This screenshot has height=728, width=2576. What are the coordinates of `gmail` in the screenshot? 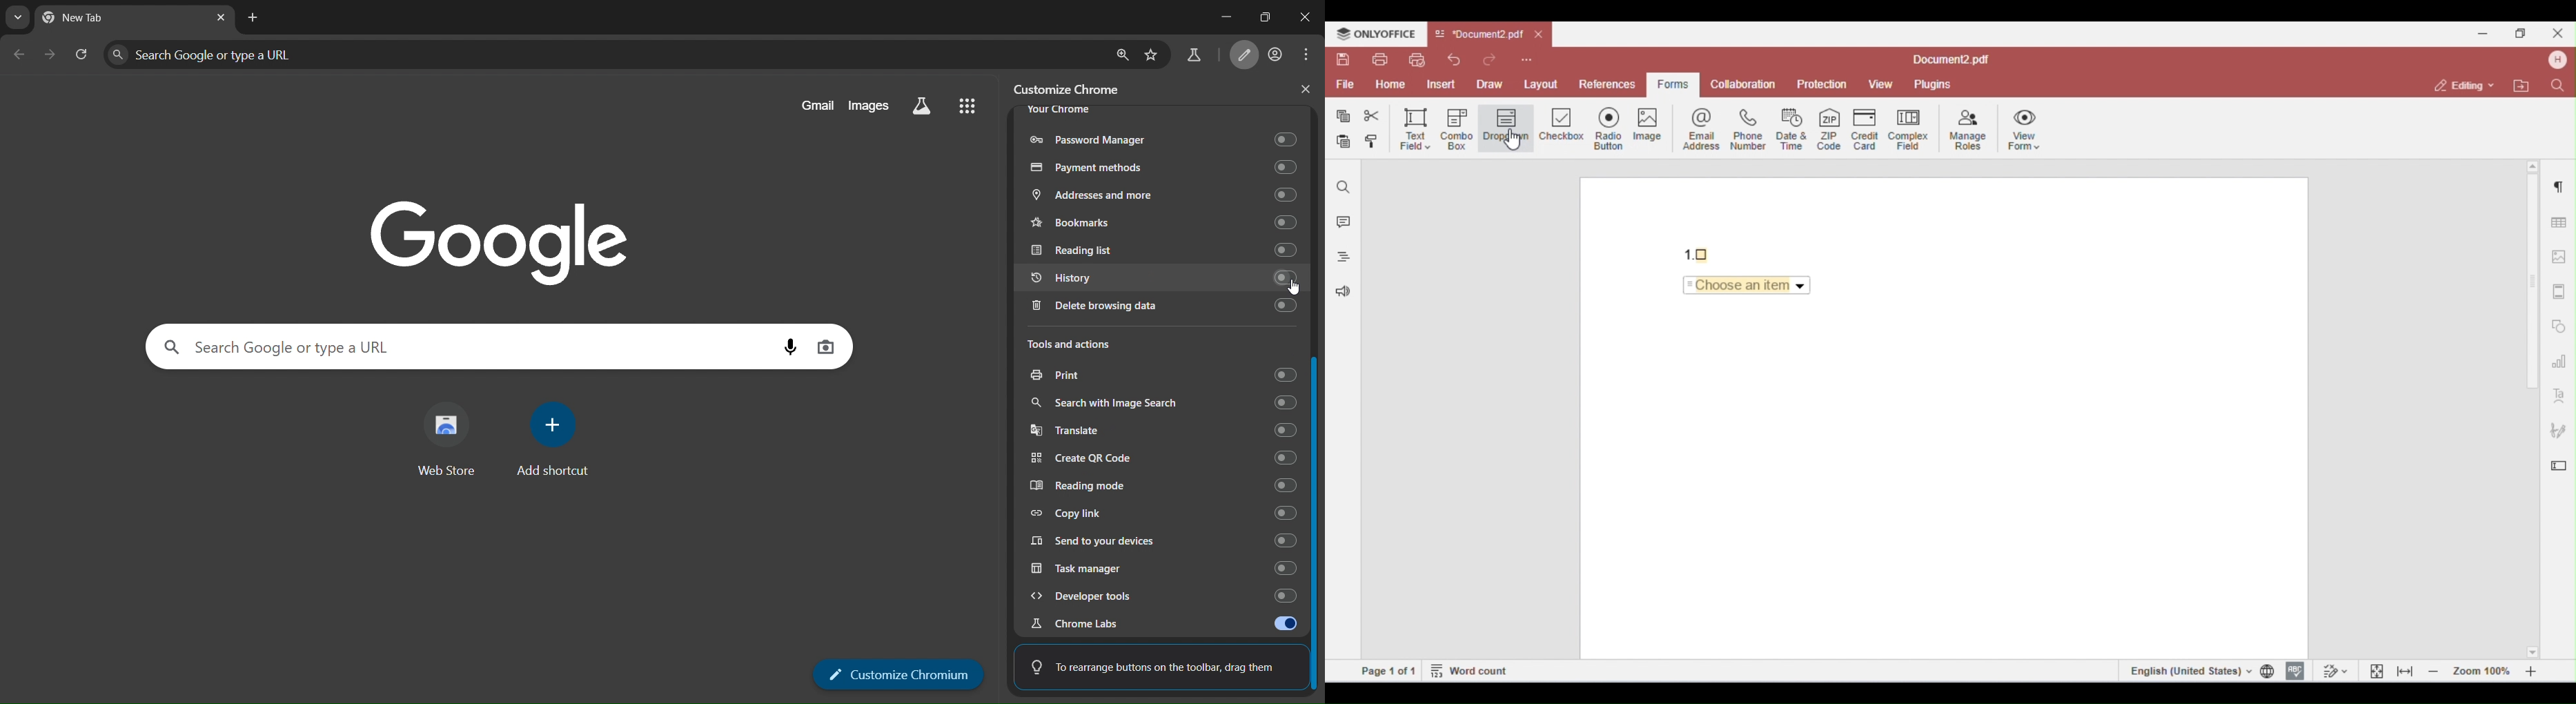 It's located at (817, 105).